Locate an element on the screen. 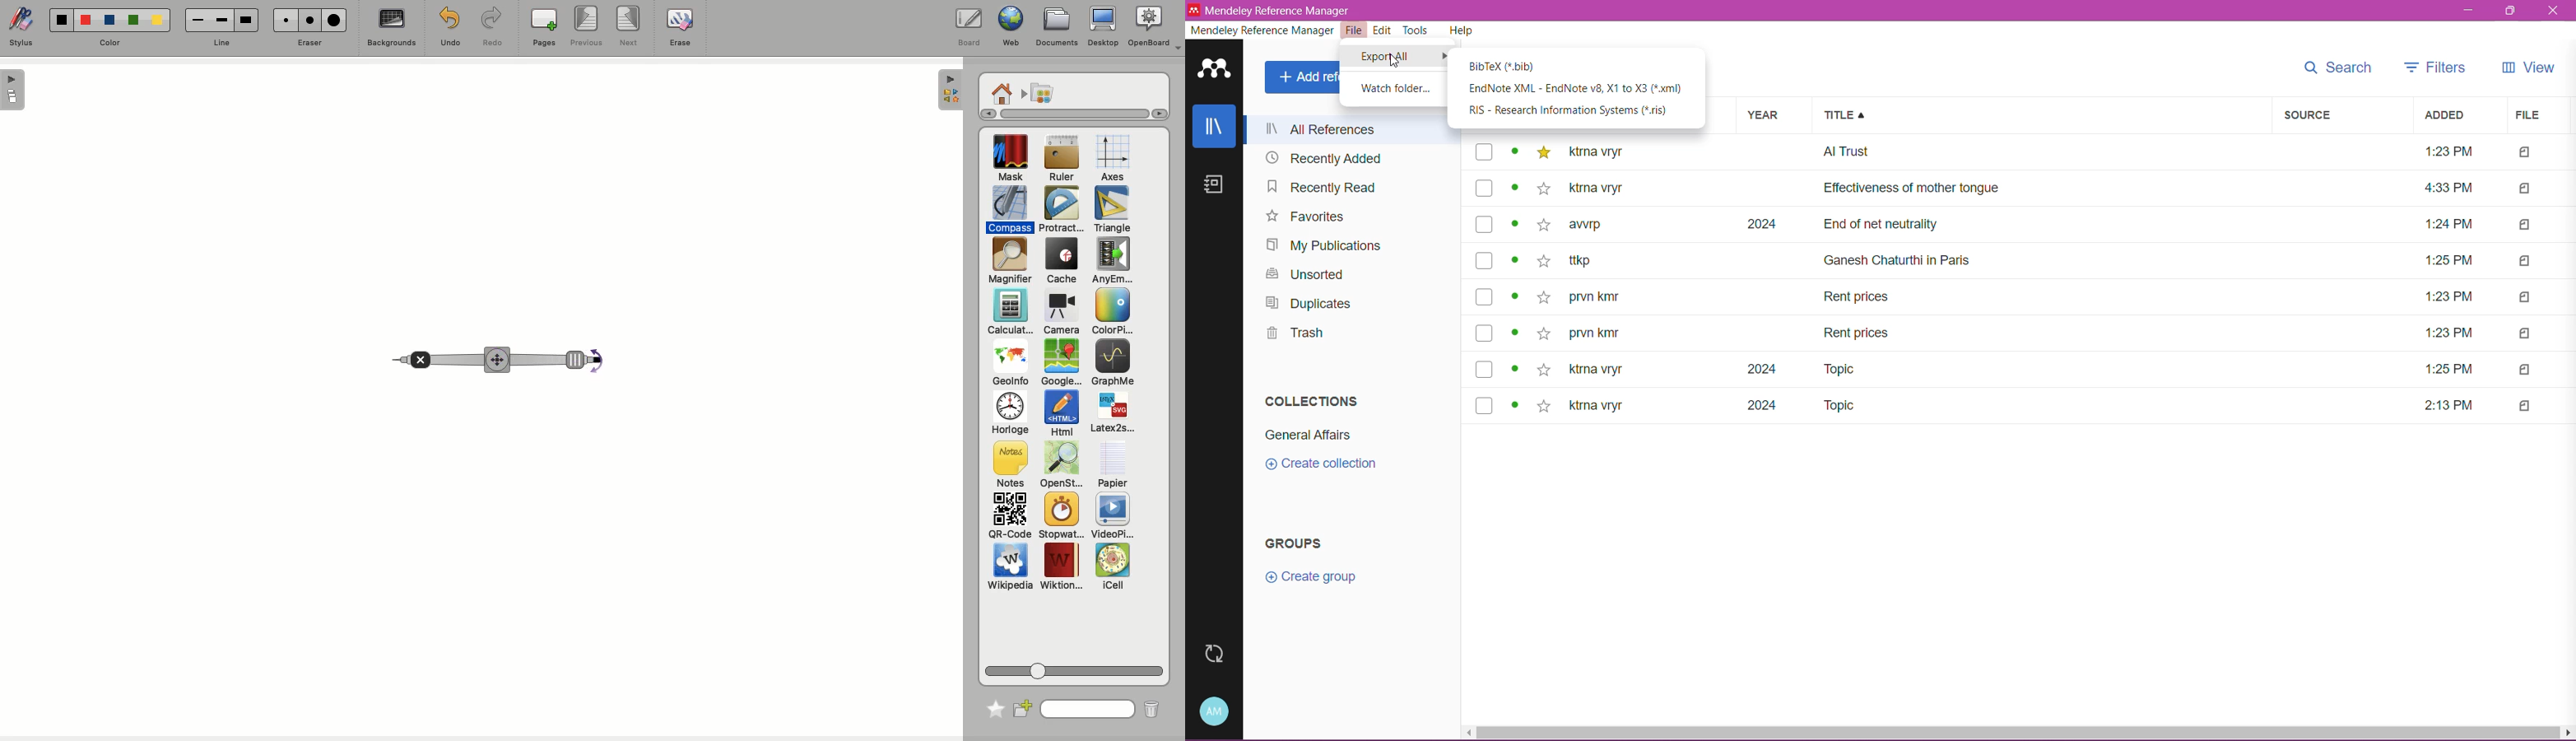 This screenshot has width=2576, height=756. Web is located at coordinates (1008, 28).